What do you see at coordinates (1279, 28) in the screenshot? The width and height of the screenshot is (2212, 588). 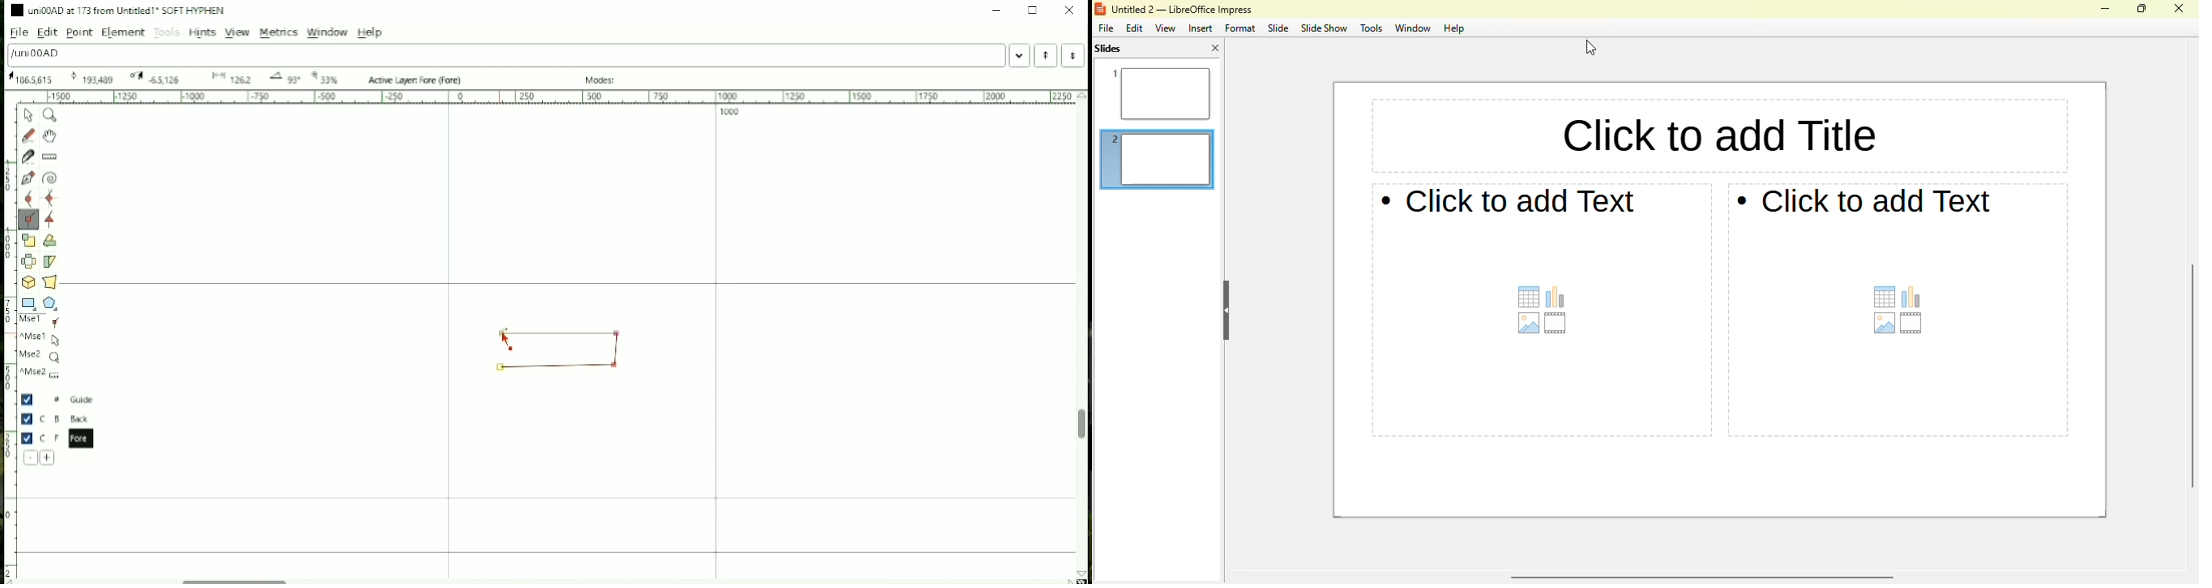 I see `slide` at bounding box center [1279, 28].